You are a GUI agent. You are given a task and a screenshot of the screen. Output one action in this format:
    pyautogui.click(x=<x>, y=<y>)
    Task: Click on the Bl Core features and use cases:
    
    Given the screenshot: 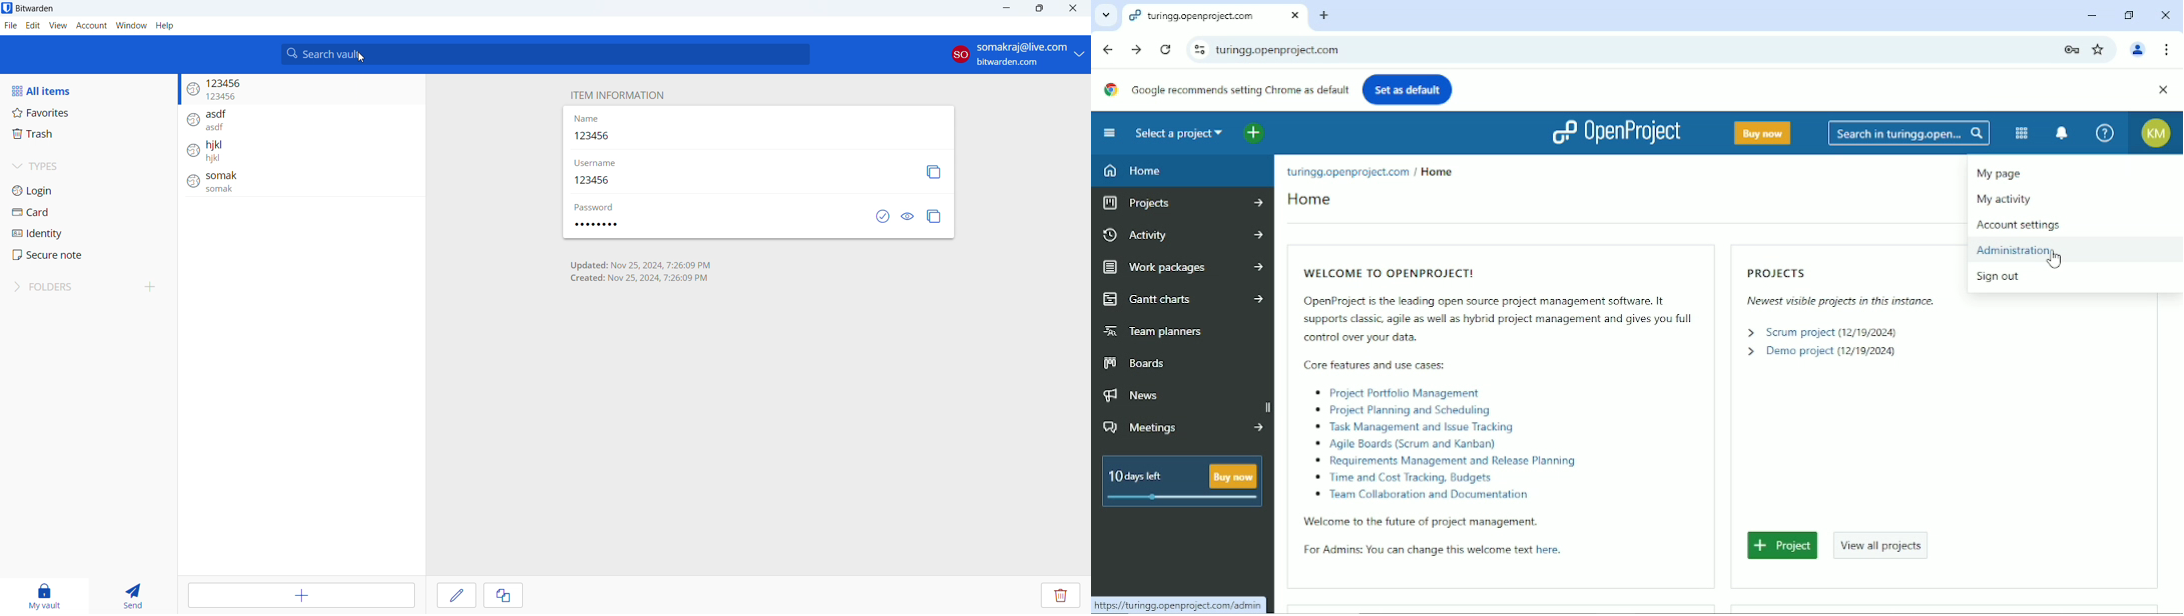 What is the action you would take?
    pyautogui.click(x=1376, y=365)
    